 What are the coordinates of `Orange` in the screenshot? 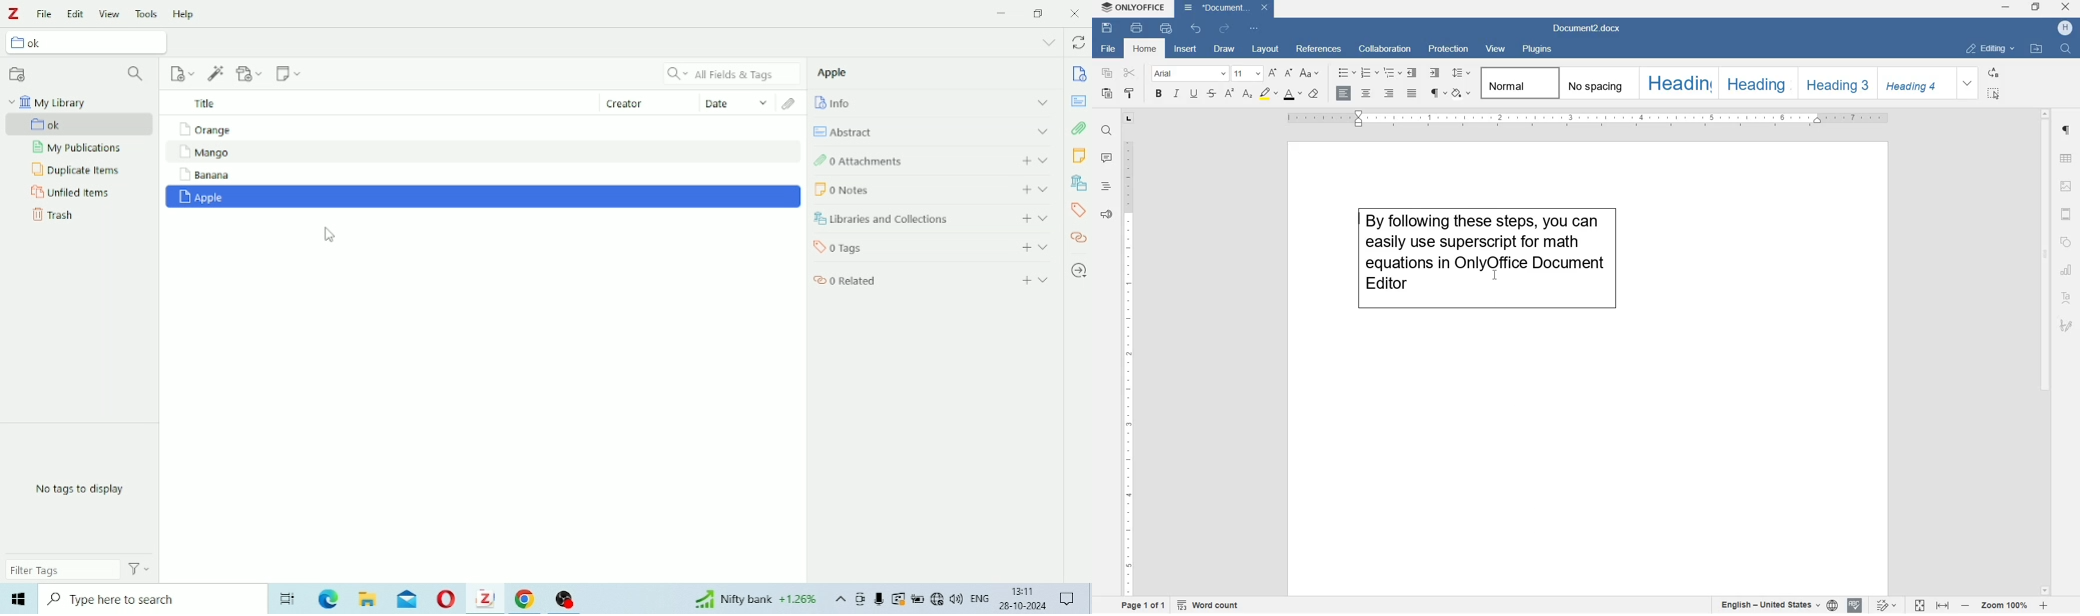 It's located at (482, 128).